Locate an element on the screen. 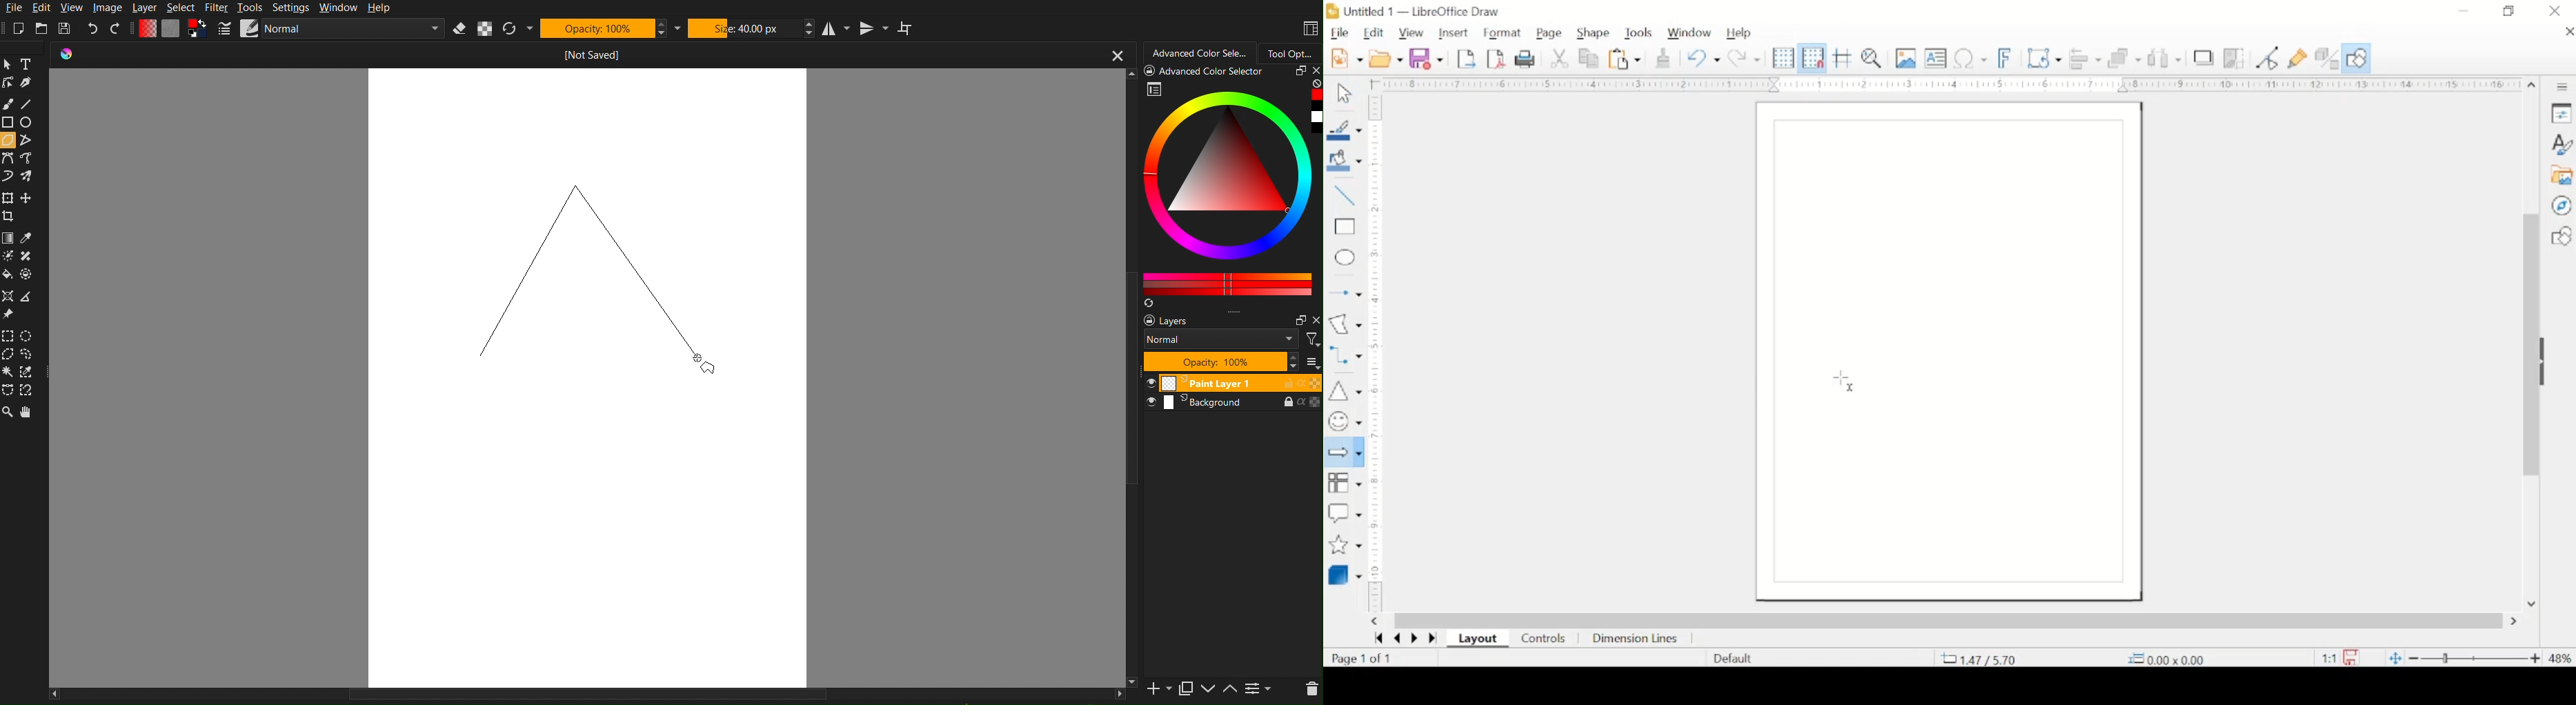 The height and width of the screenshot is (728, 2576). close is located at coordinates (2556, 11).